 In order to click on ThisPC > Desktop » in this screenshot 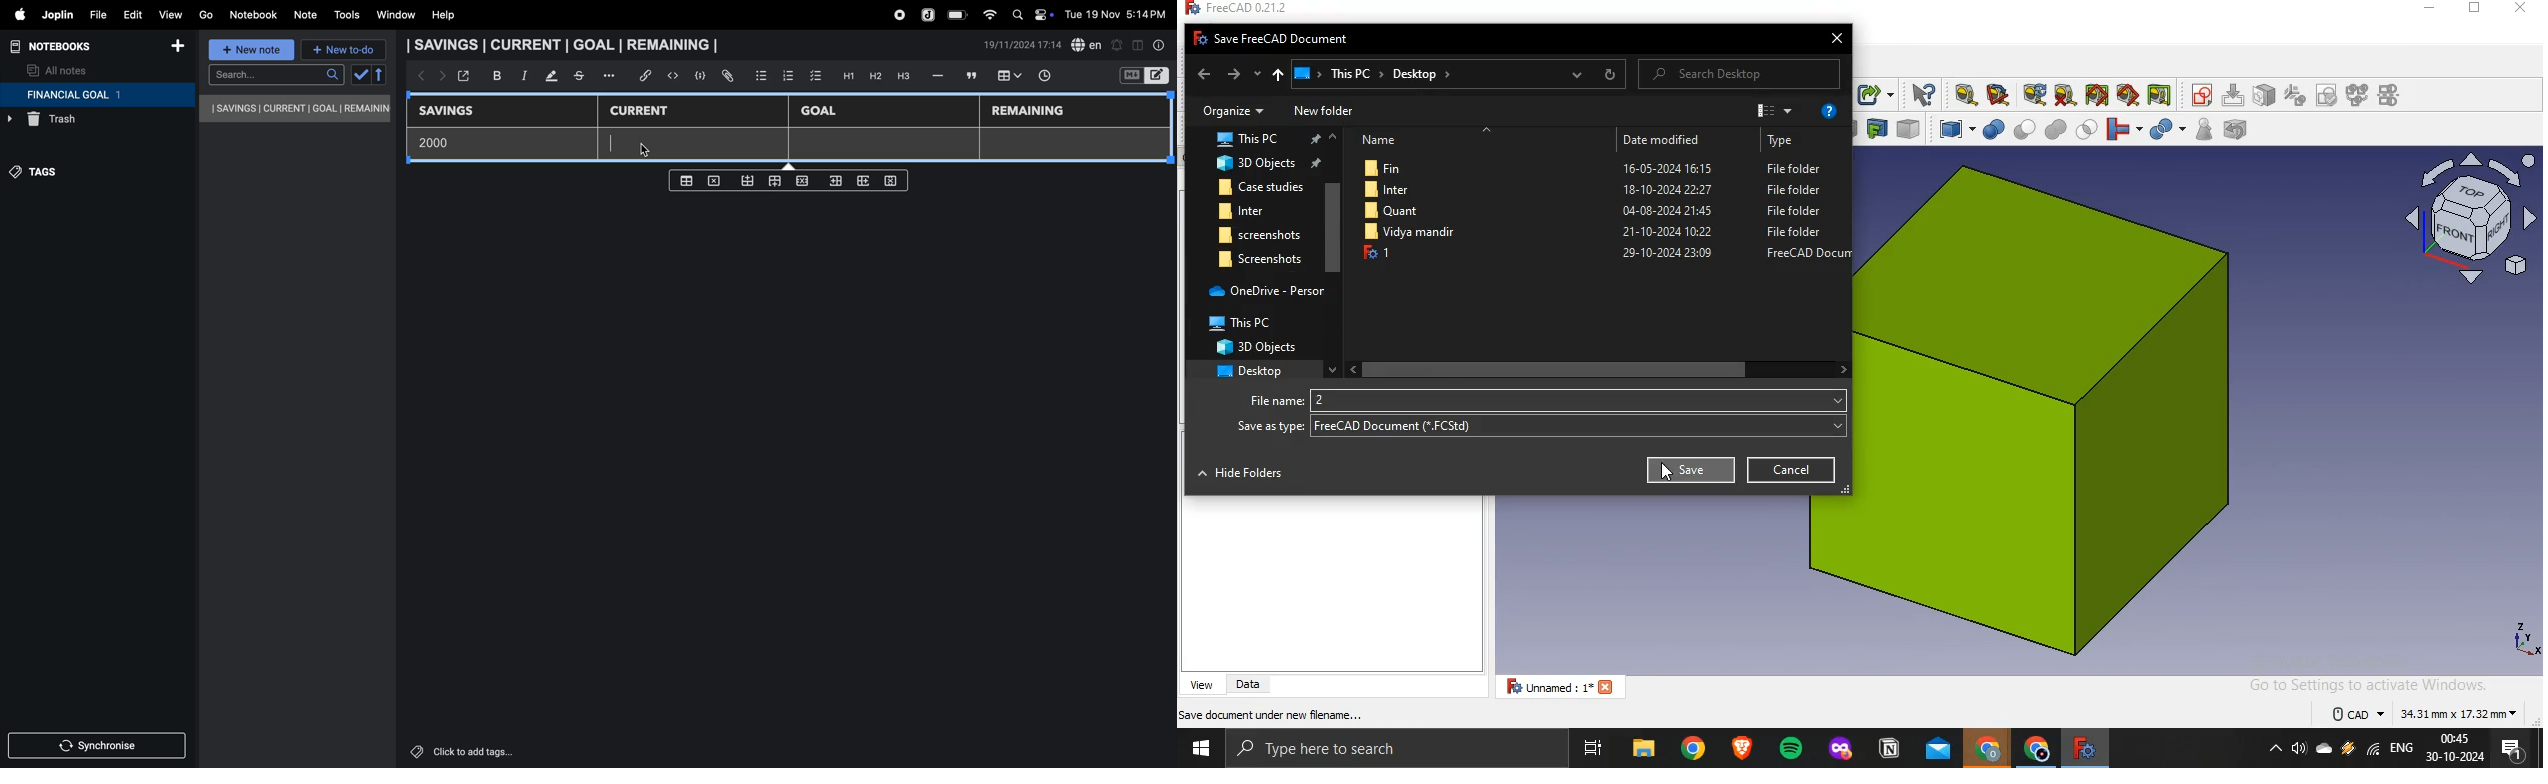, I will do `click(1439, 73)`.